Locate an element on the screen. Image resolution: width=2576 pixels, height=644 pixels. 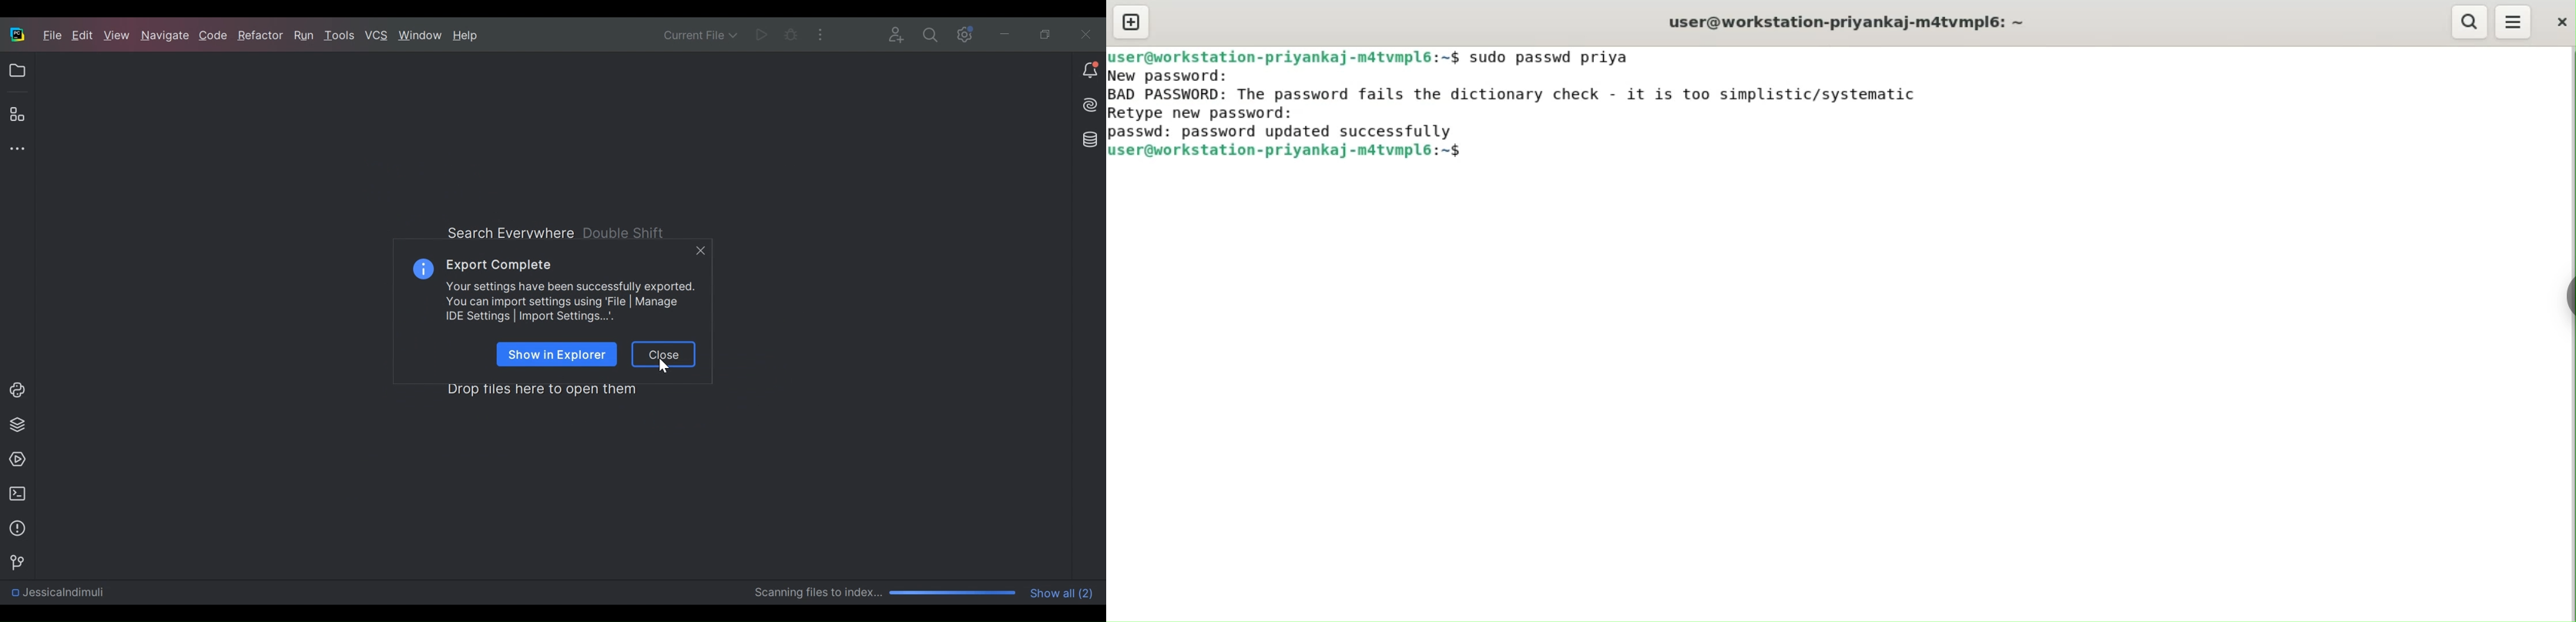
Minimize is located at coordinates (1004, 33).